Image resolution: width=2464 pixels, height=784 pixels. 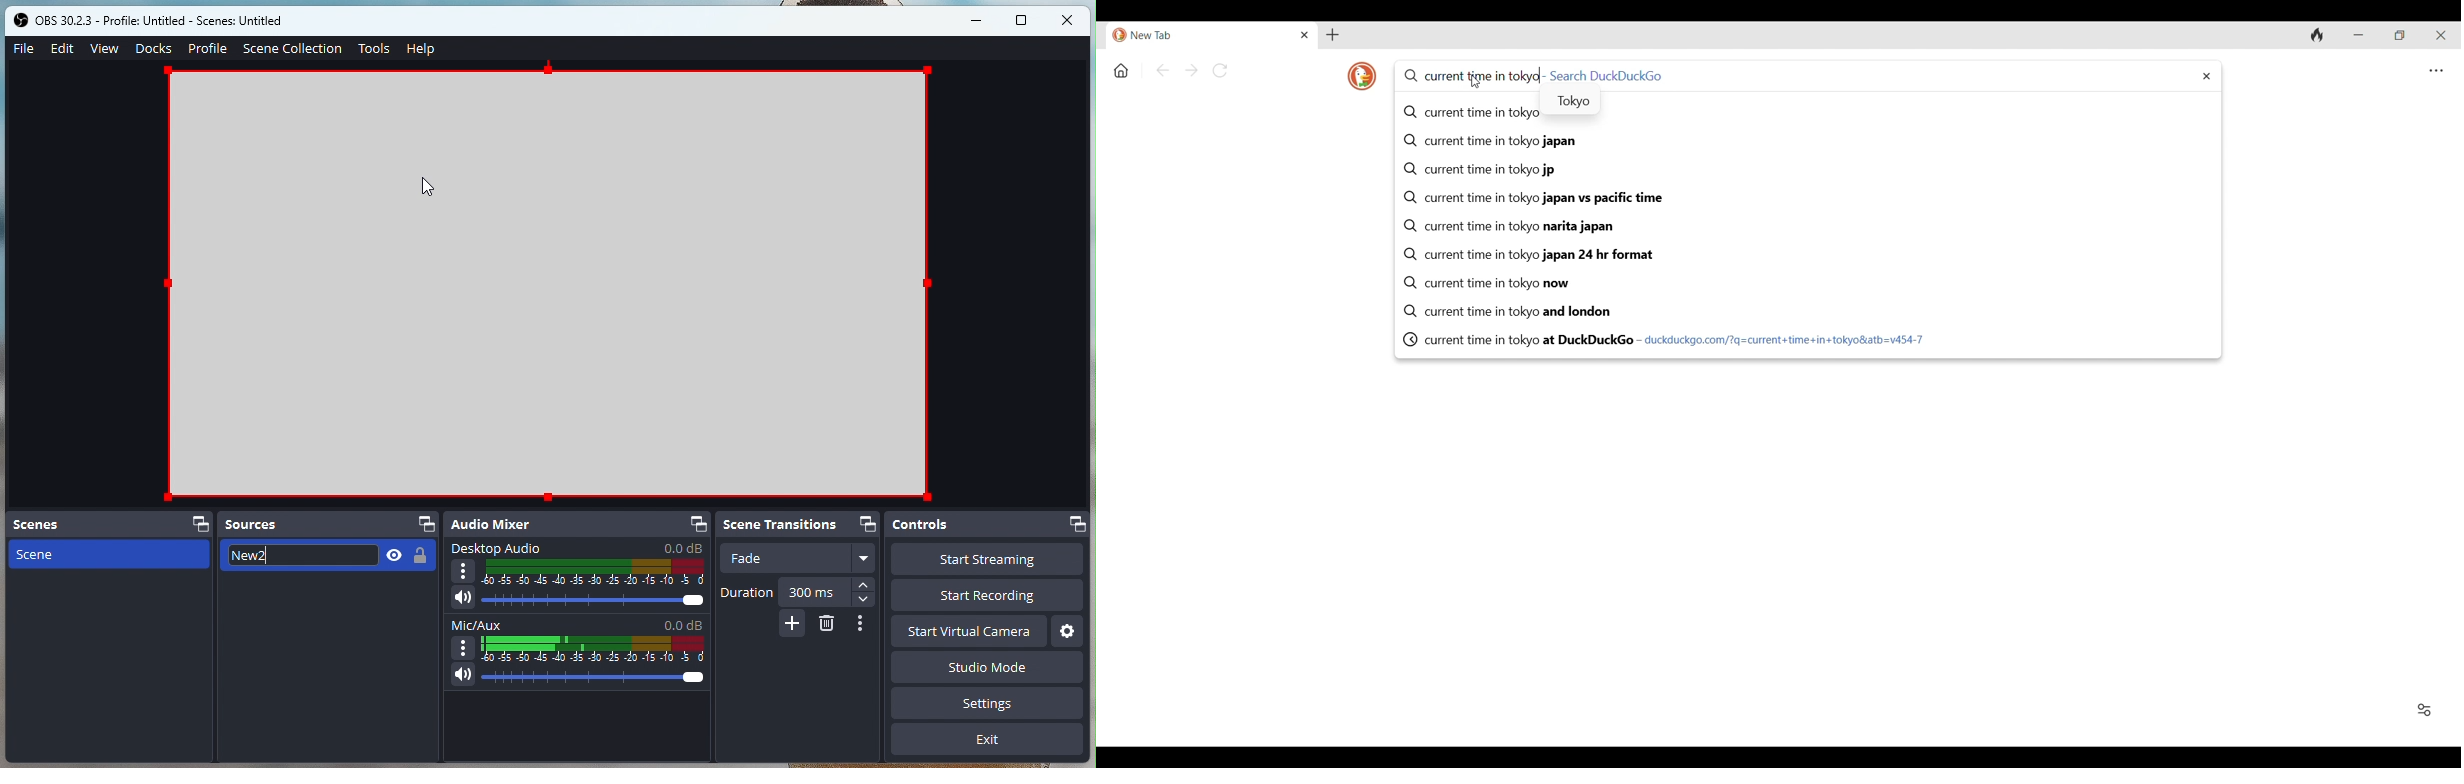 What do you see at coordinates (991, 706) in the screenshot?
I see `Settings` at bounding box center [991, 706].